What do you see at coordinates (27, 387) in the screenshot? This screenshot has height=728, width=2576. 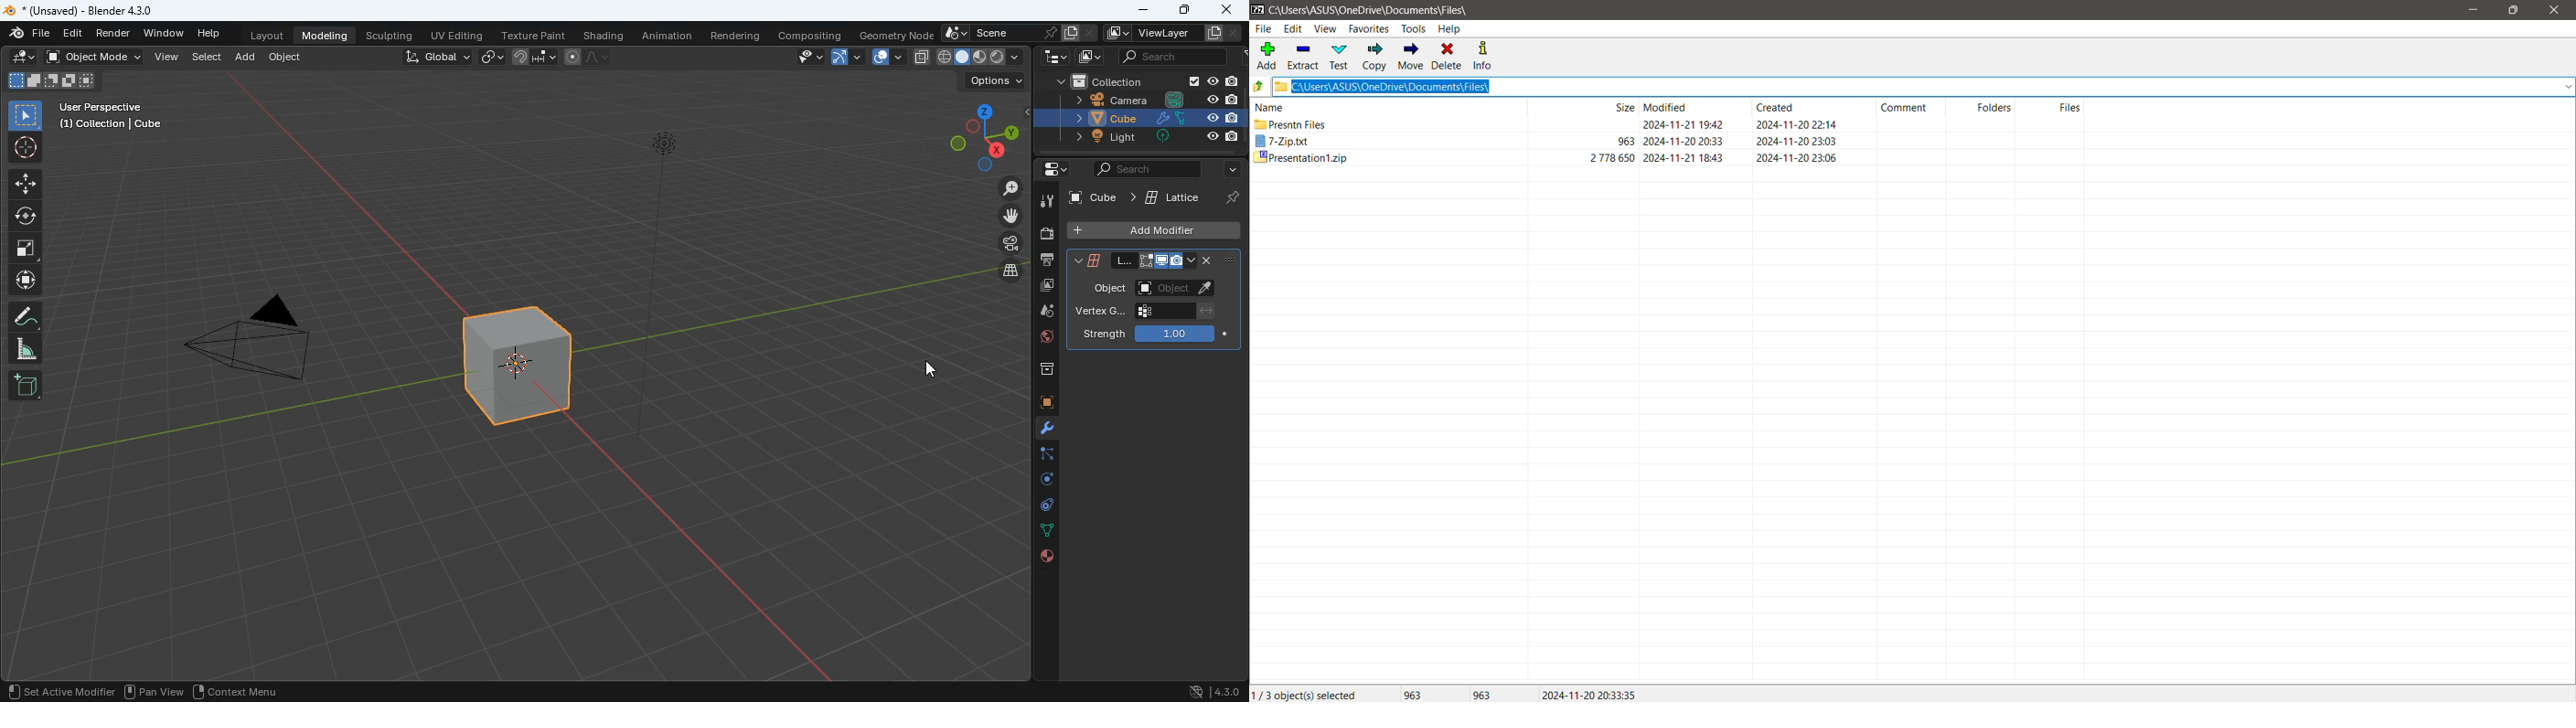 I see `new` at bounding box center [27, 387].